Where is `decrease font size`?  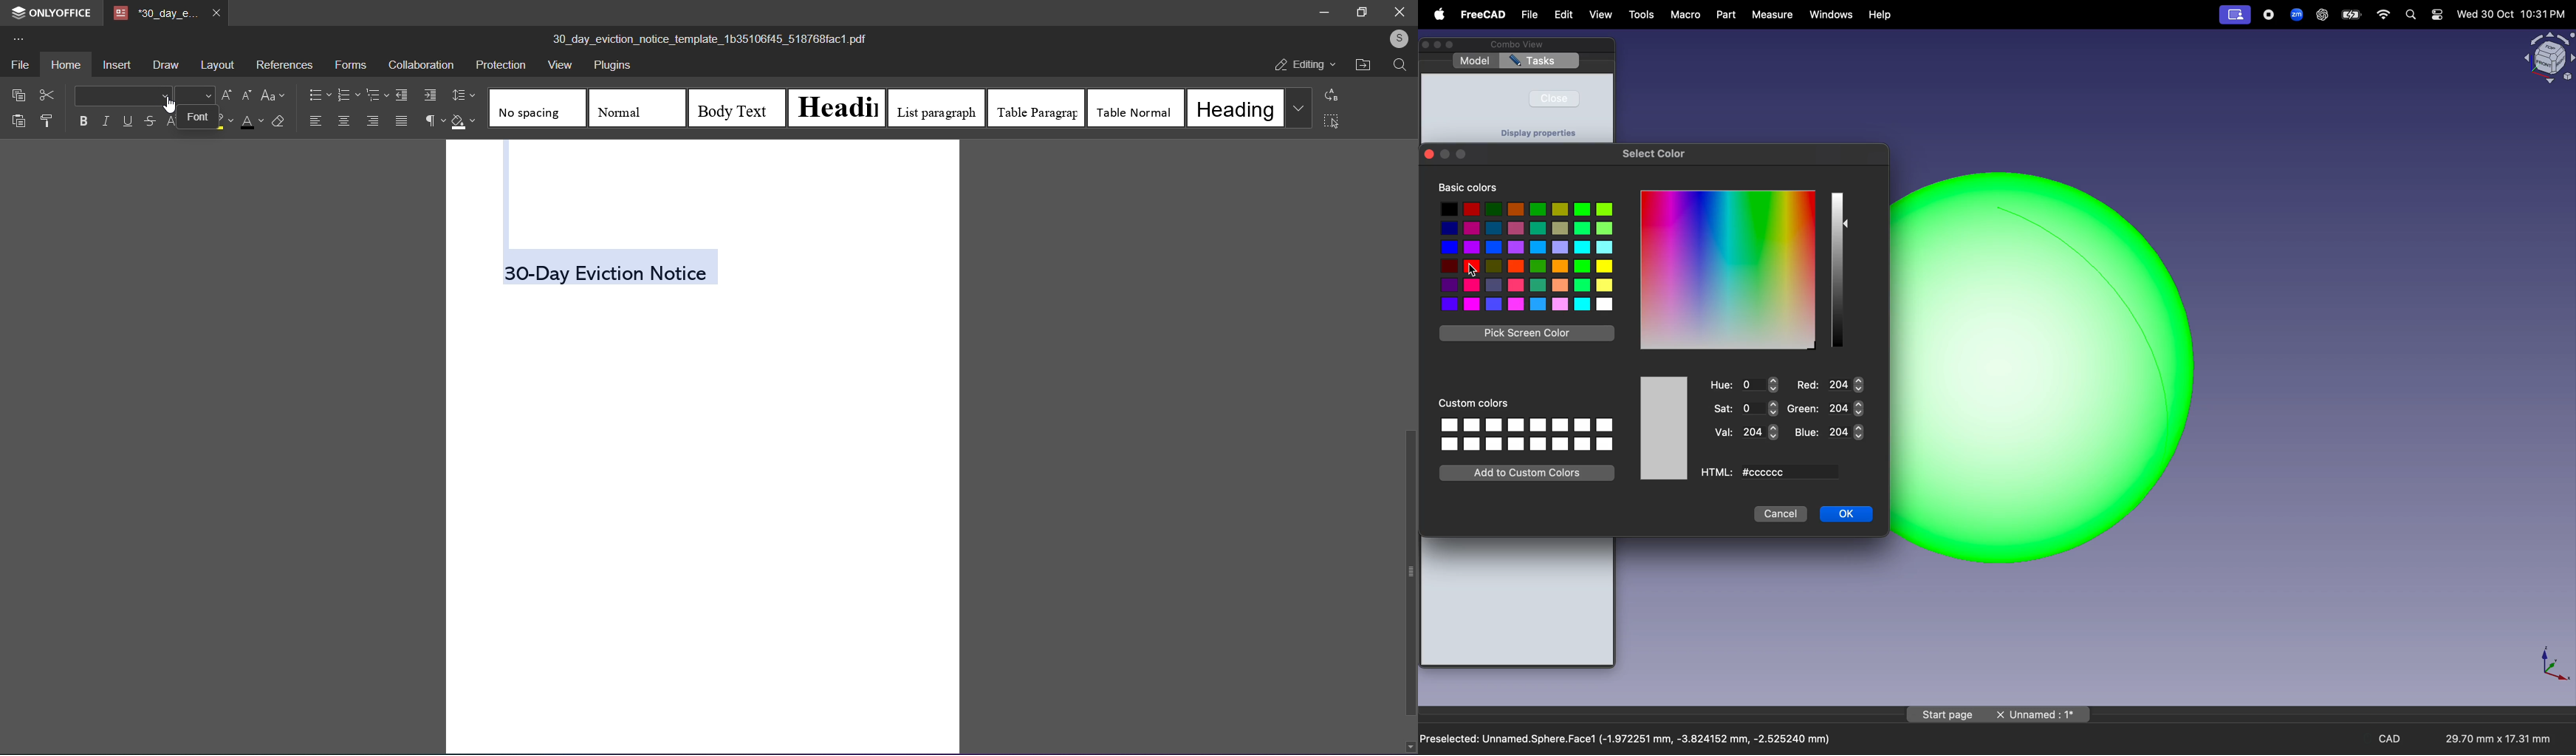
decrease font size is located at coordinates (247, 95).